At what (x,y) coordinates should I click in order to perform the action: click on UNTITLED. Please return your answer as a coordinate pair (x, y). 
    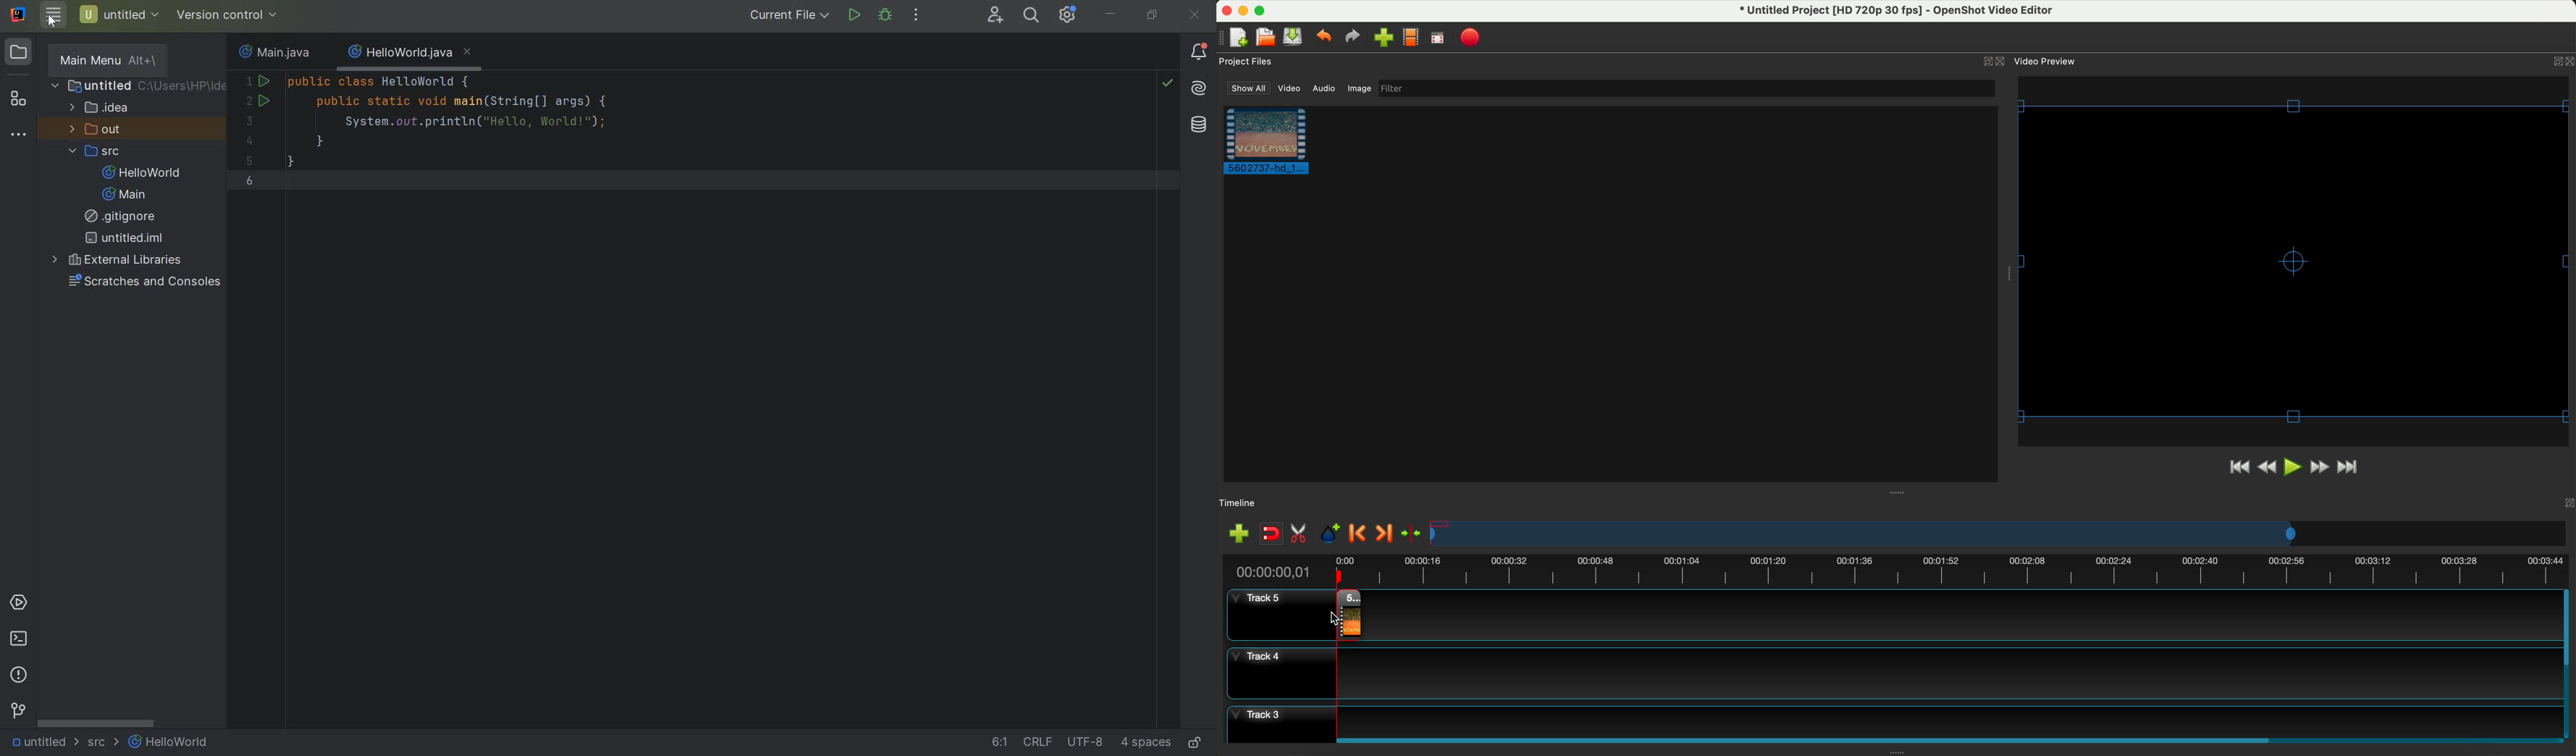
    Looking at the image, I should click on (43, 743).